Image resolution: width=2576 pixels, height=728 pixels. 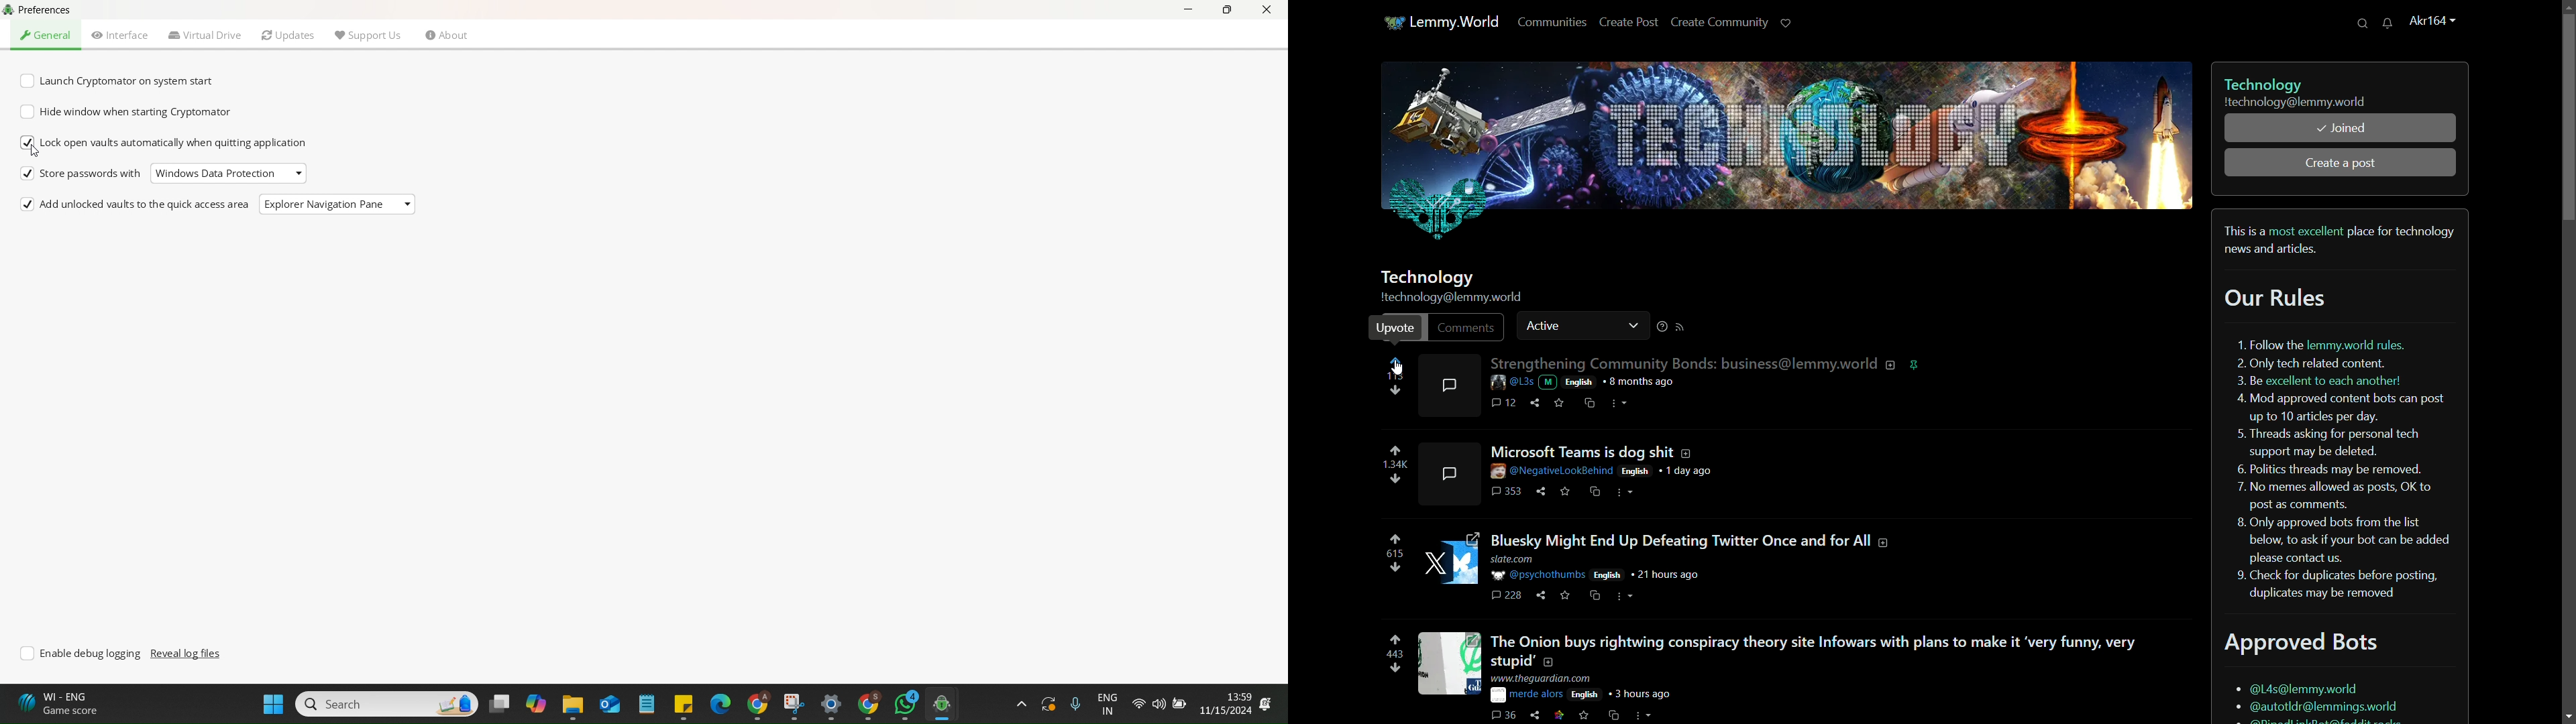 I want to click on rules, so click(x=2339, y=465).